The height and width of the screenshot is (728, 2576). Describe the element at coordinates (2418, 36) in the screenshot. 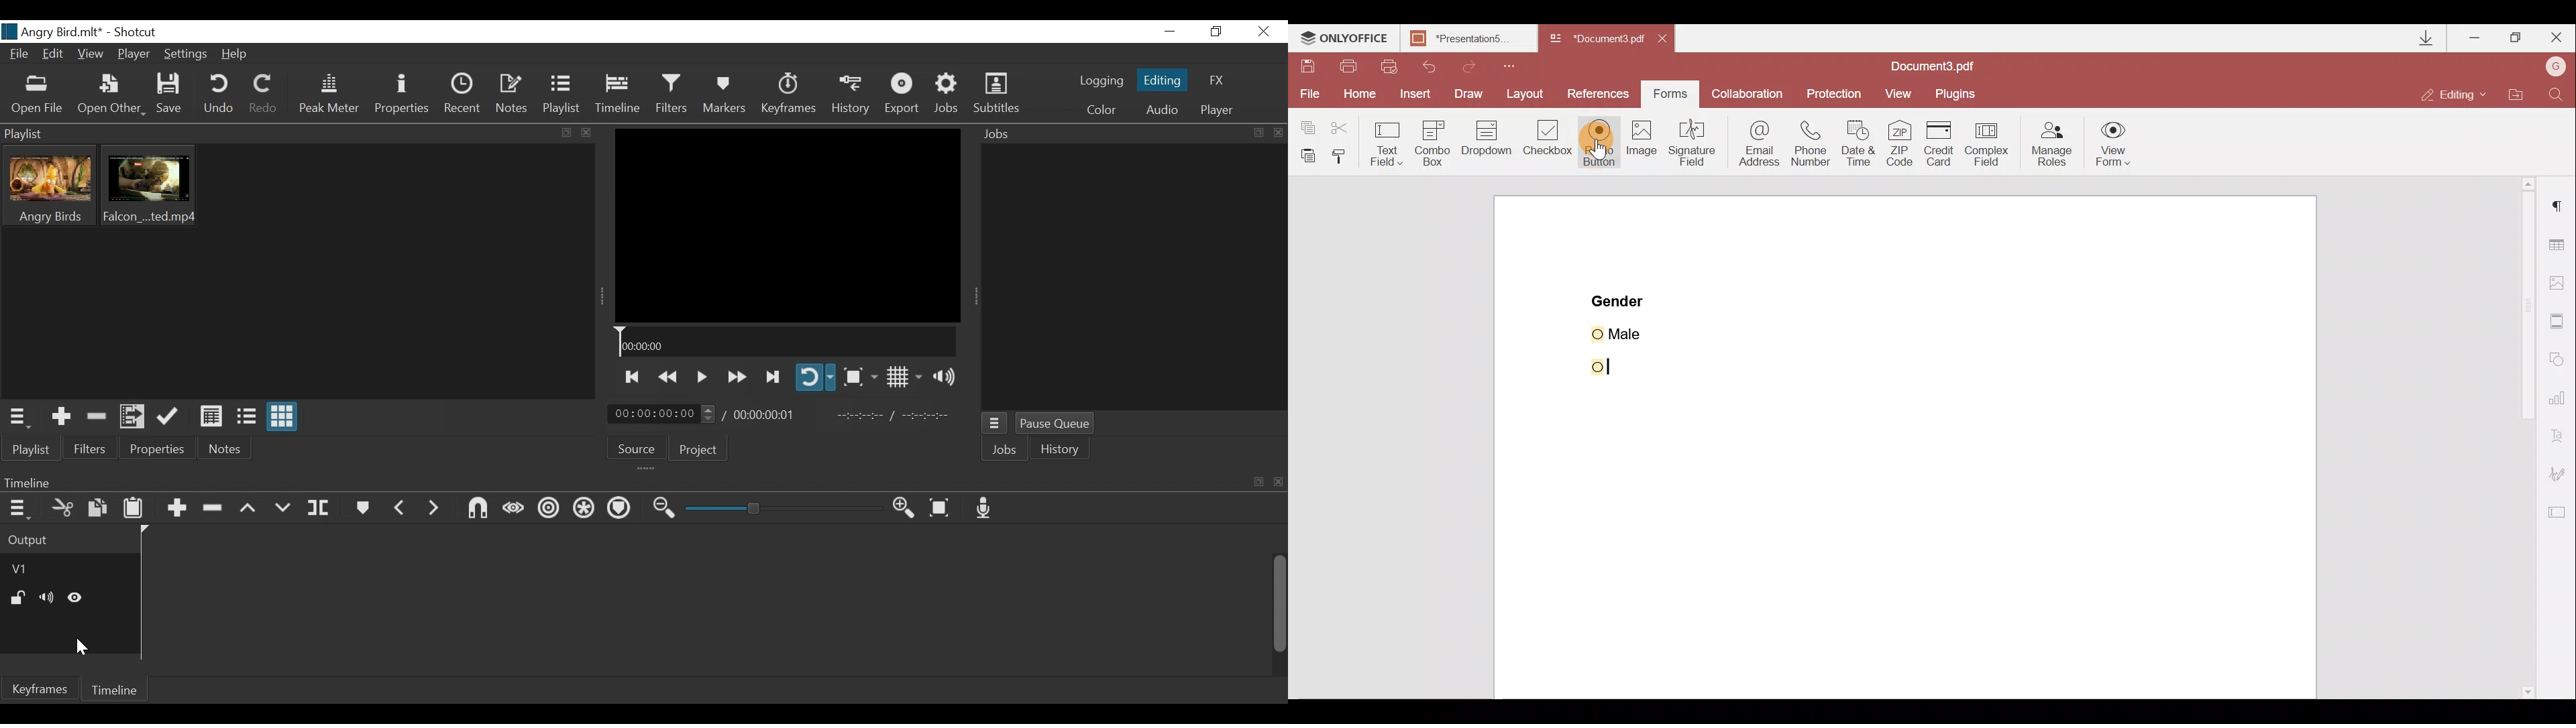

I see `Downloads` at that location.